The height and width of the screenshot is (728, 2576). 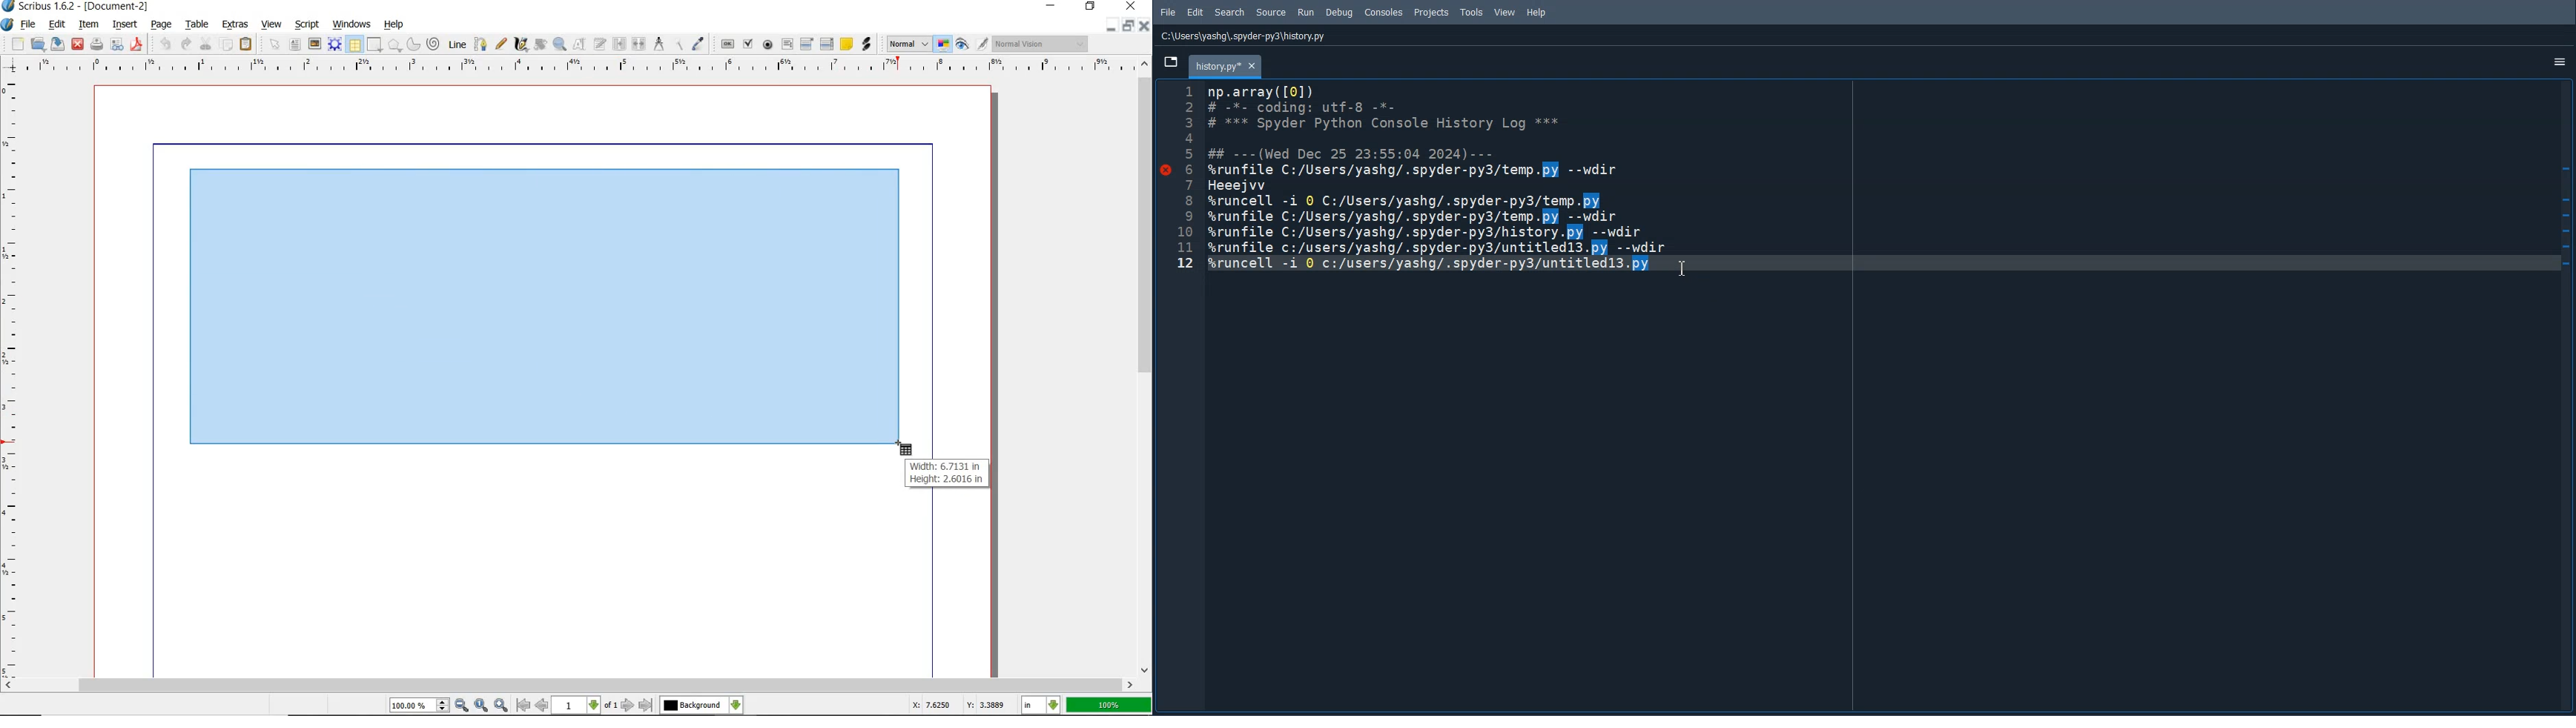 What do you see at coordinates (419, 706) in the screenshot?
I see `select current zoom level` at bounding box center [419, 706].